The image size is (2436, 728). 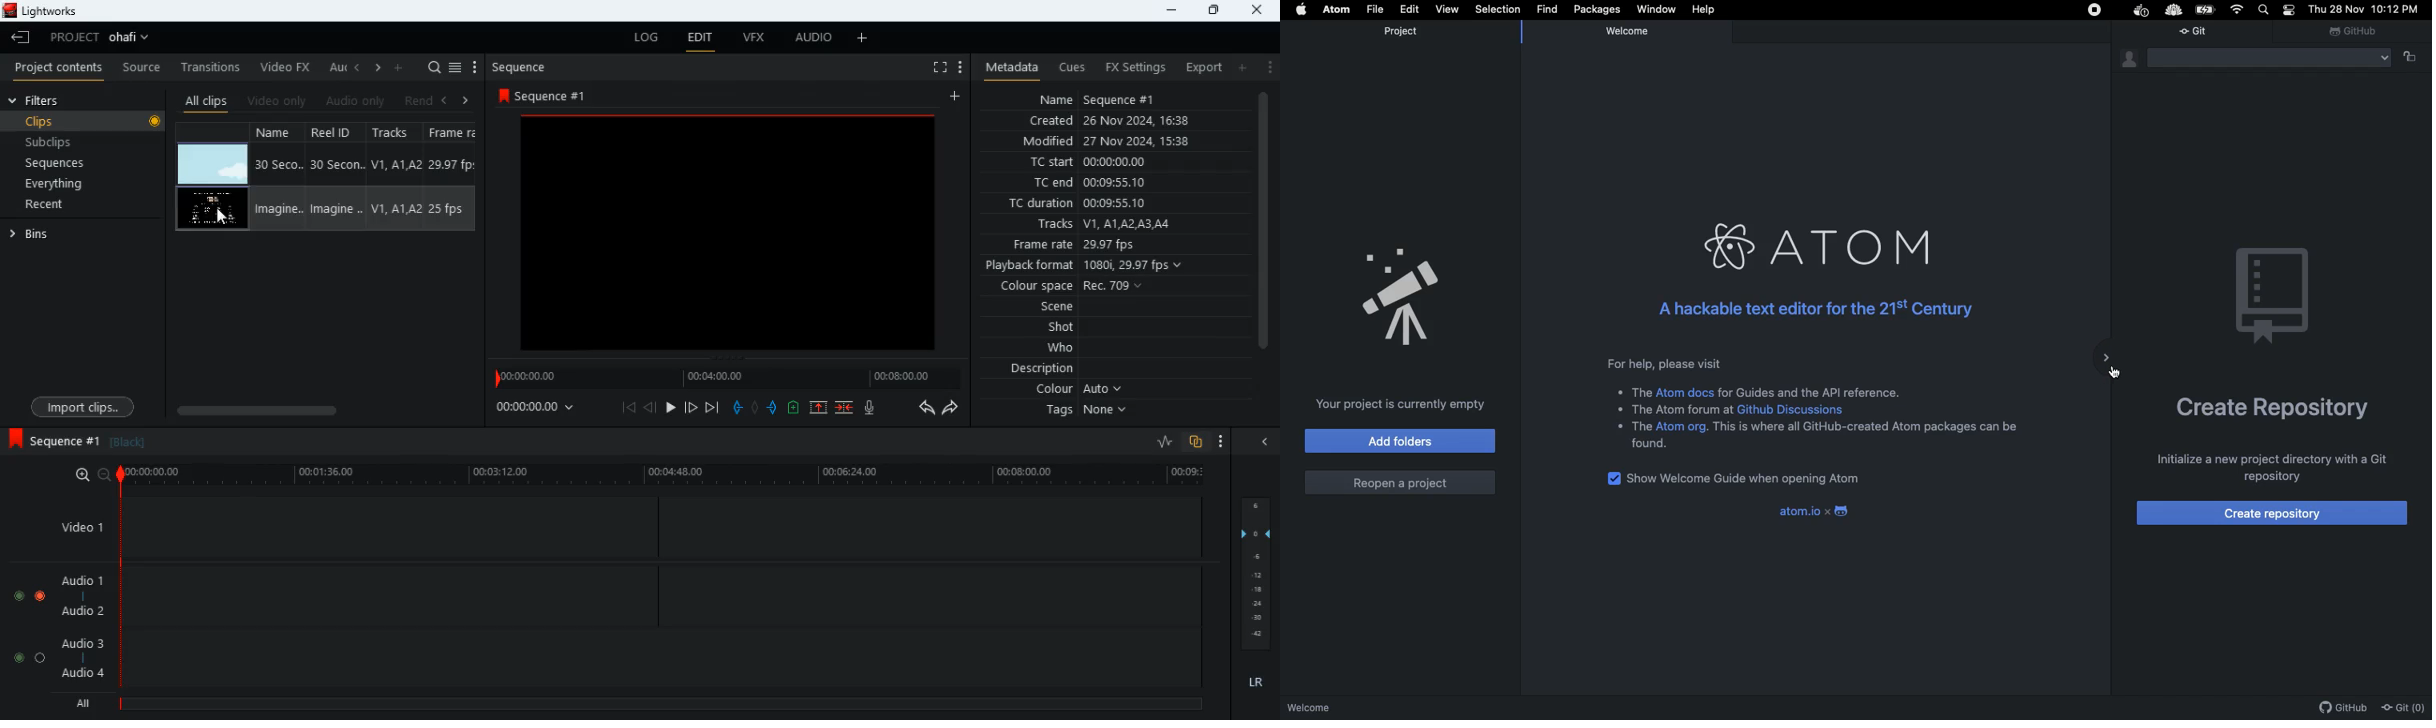 What do you see at coordinates (1066, 67) in the screenshot?
I see `cues` at bounding box center [1066, 67].